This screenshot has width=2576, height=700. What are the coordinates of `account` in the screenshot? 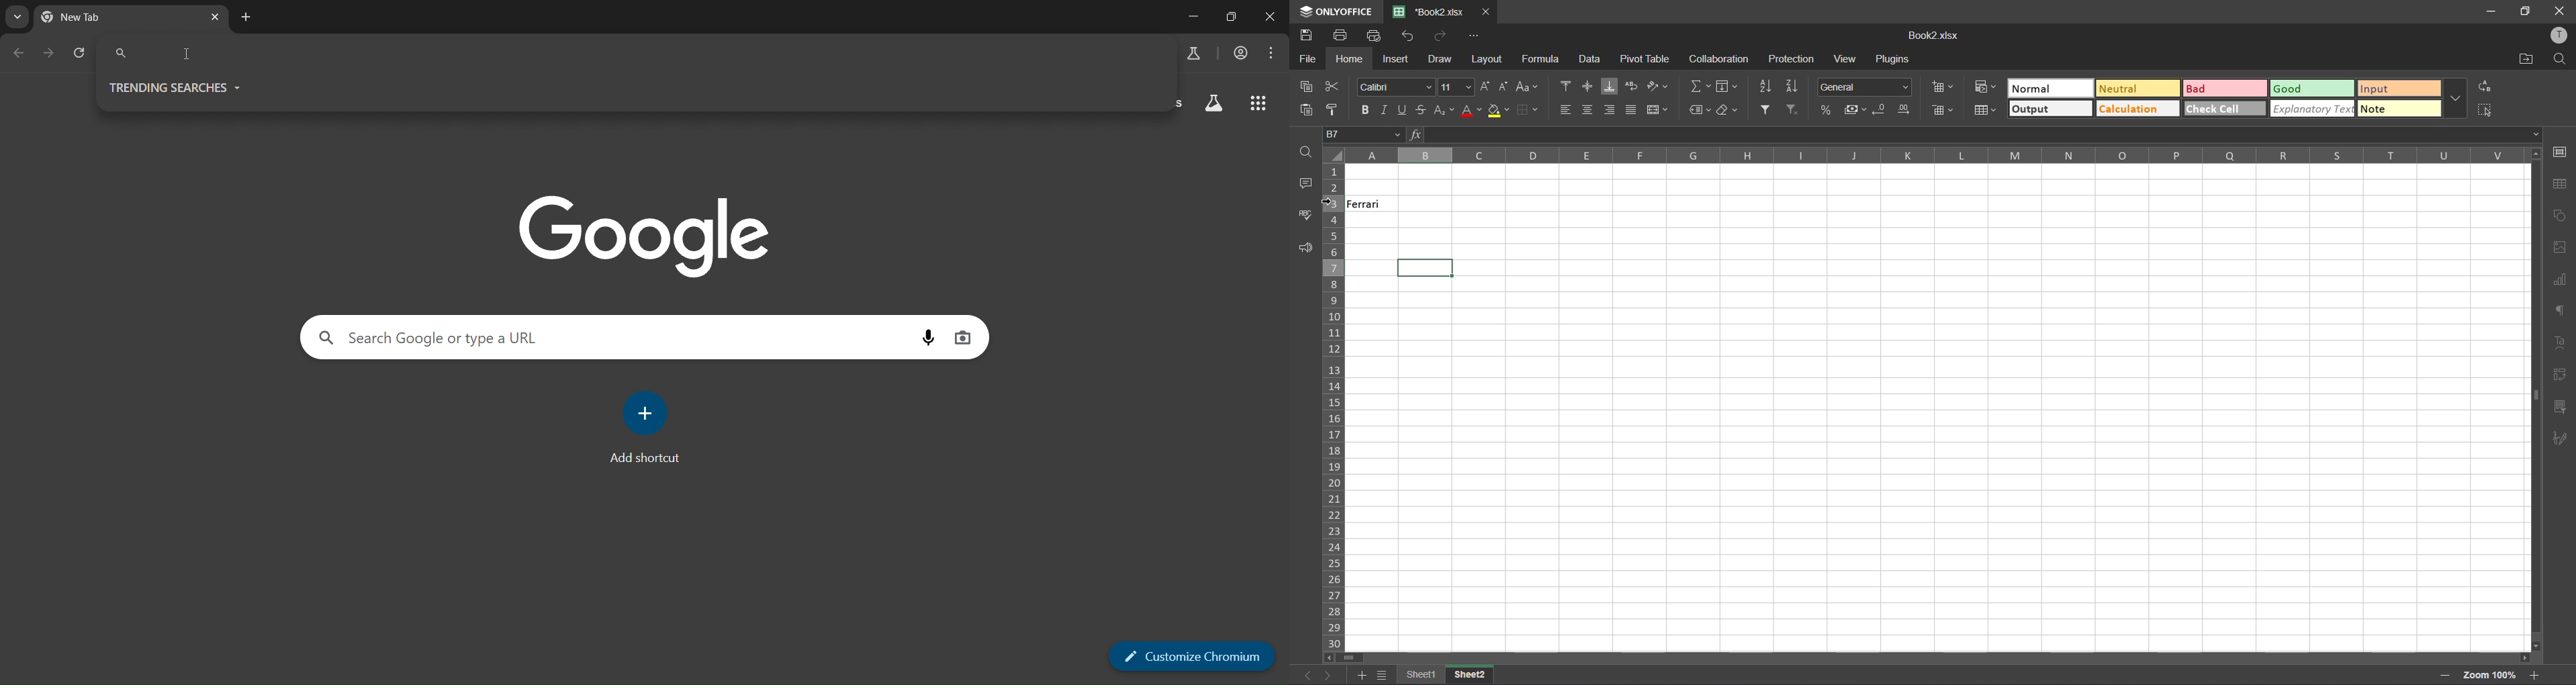 It's located at (1242, 53).